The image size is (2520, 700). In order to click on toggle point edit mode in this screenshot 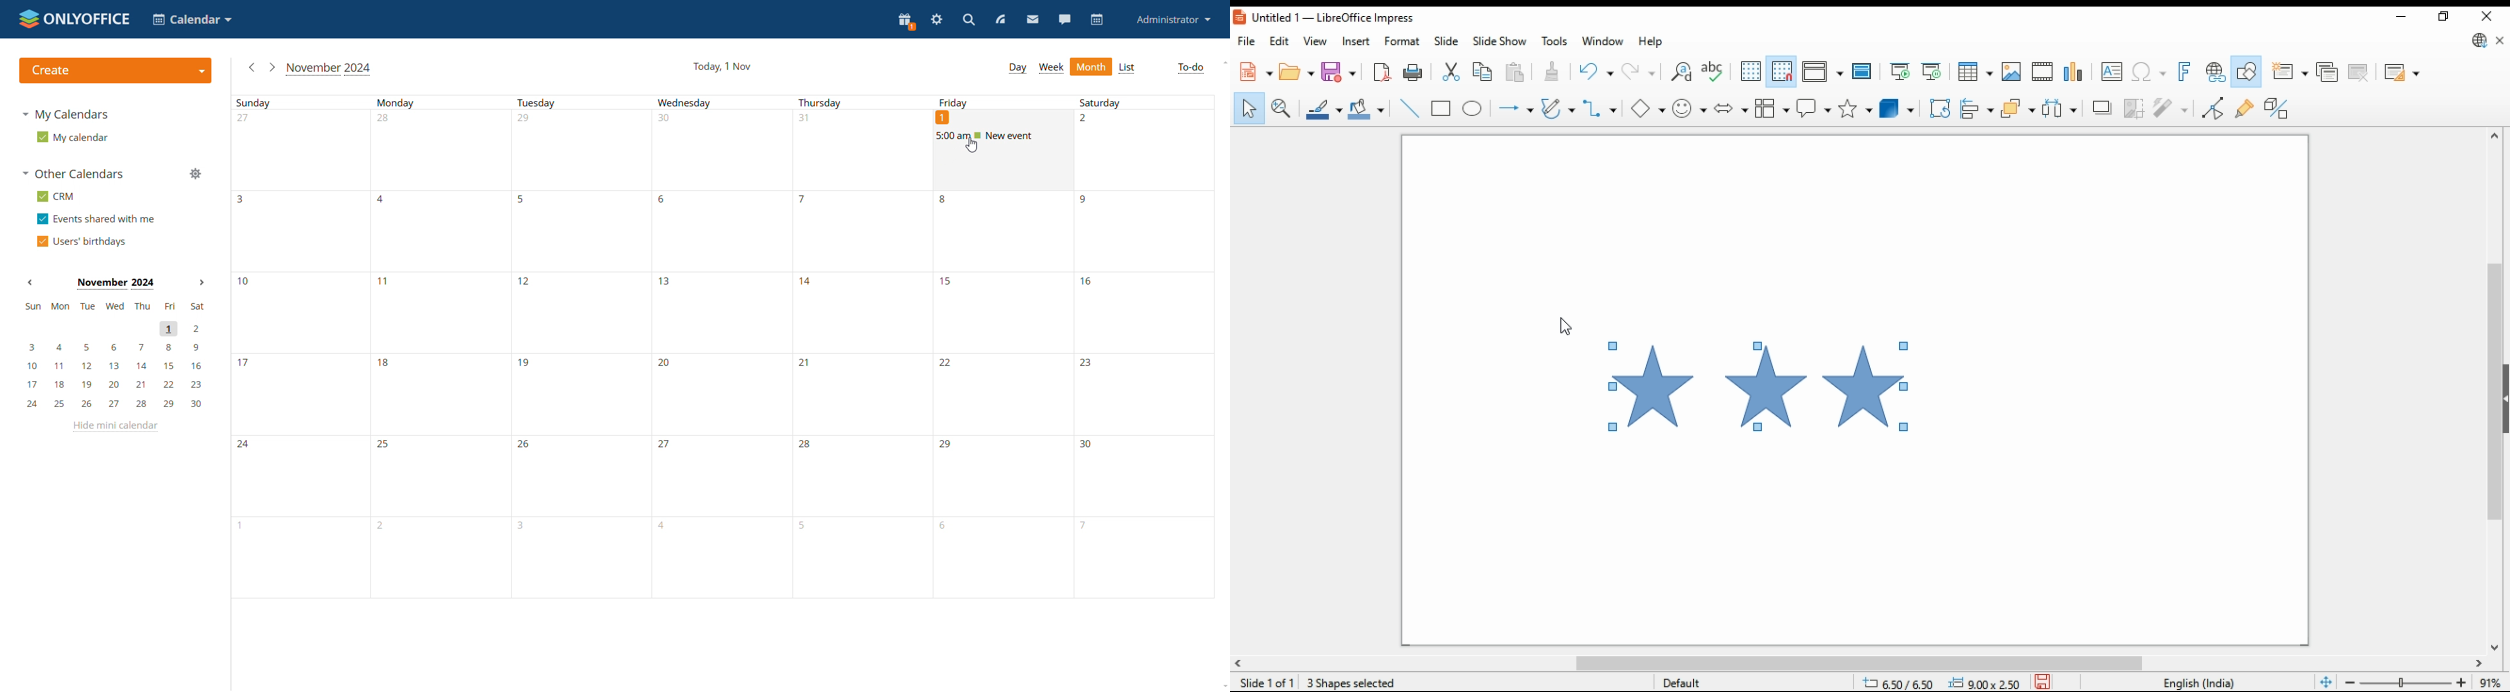, I will do `click(2212, 107)`.